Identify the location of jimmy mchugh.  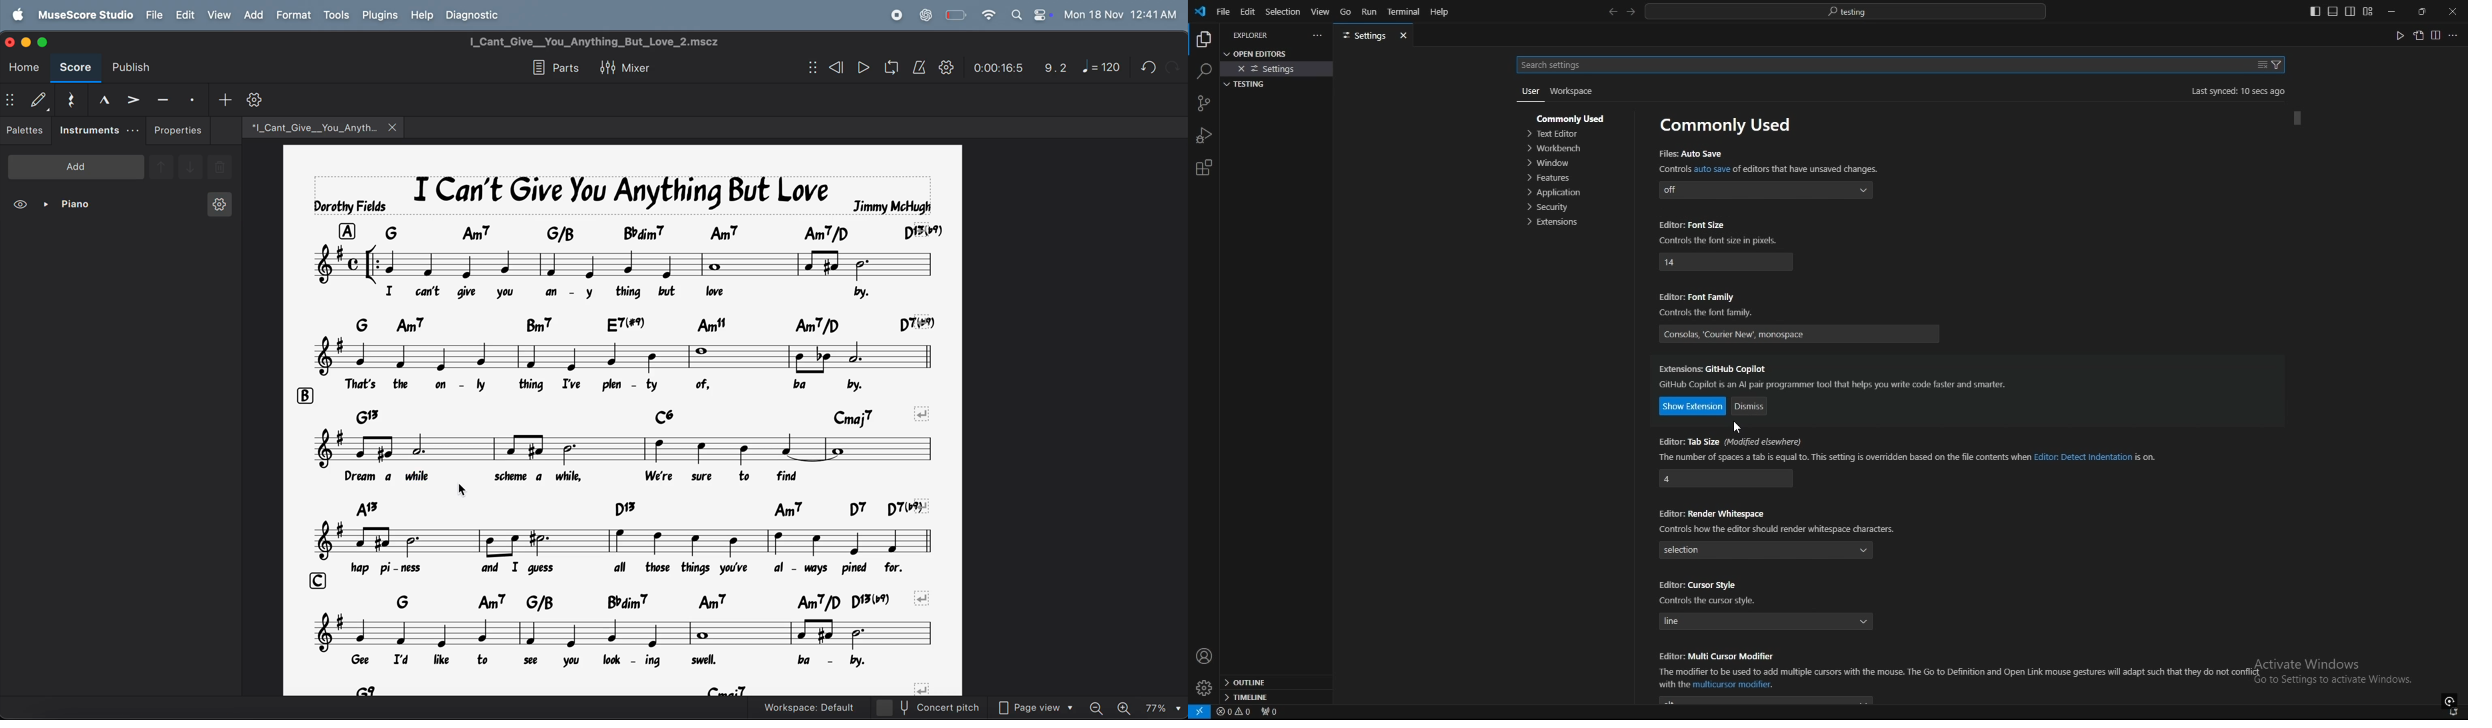
(895, 205).